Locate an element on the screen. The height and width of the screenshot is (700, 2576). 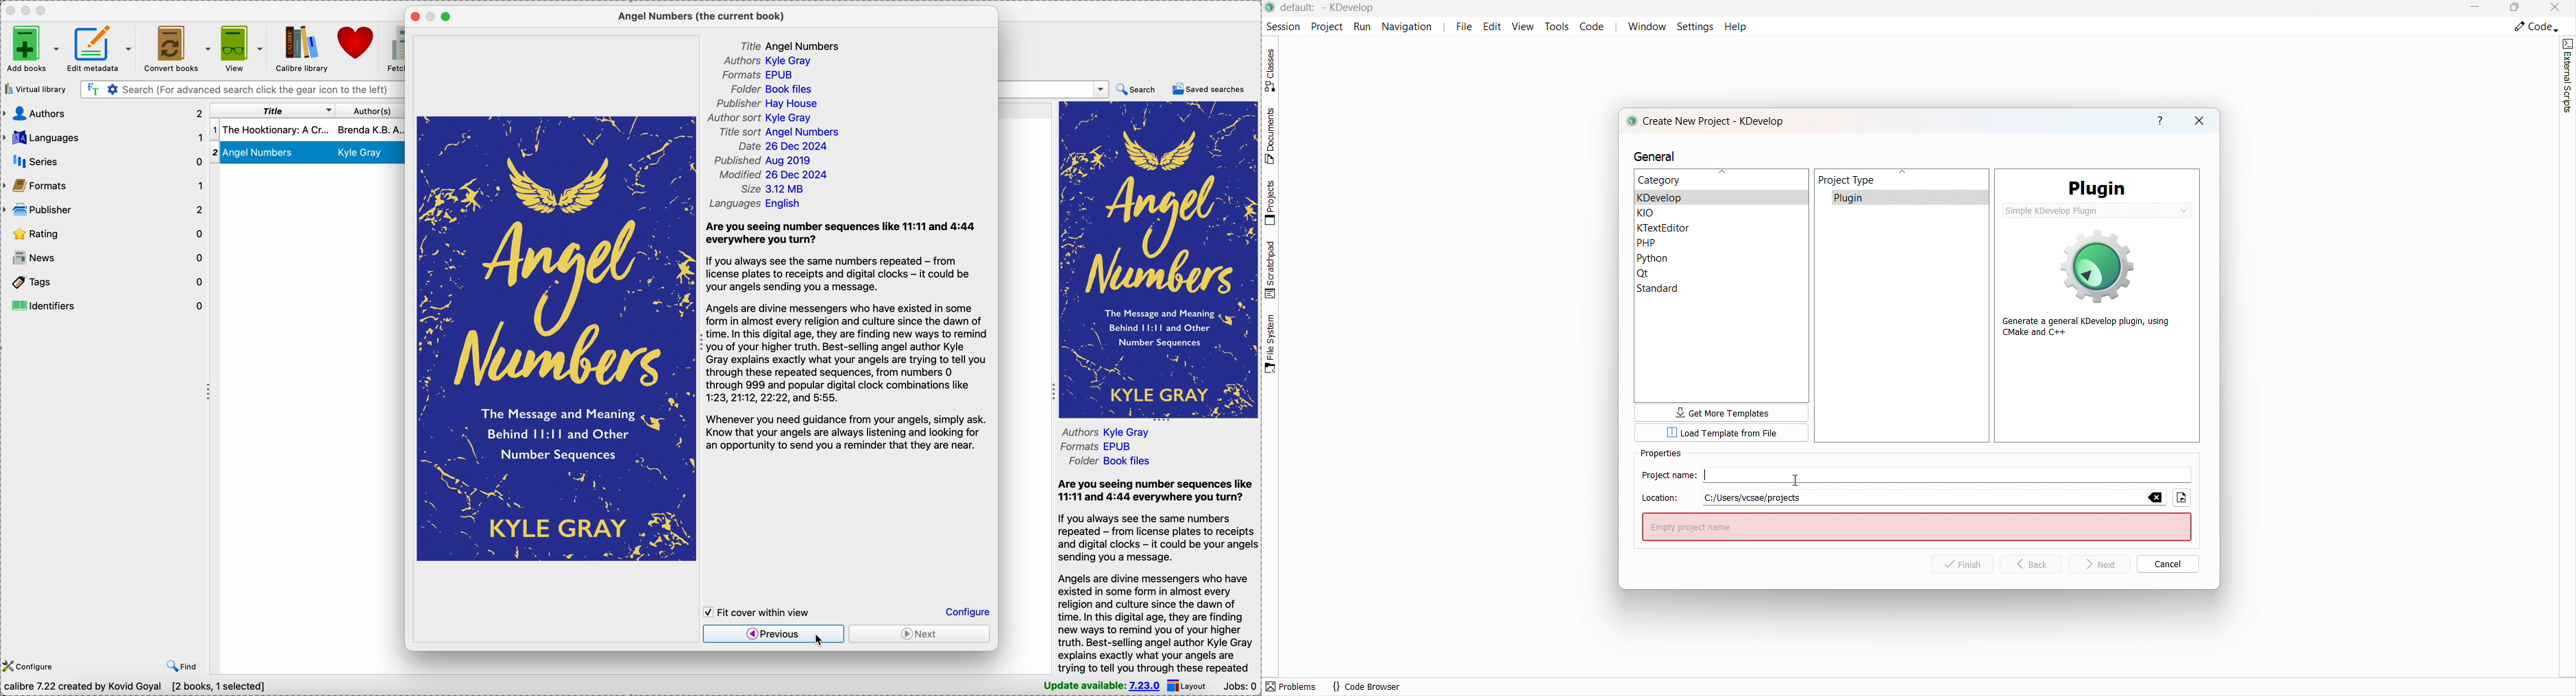
maximize is located at coordinates (446, 17).